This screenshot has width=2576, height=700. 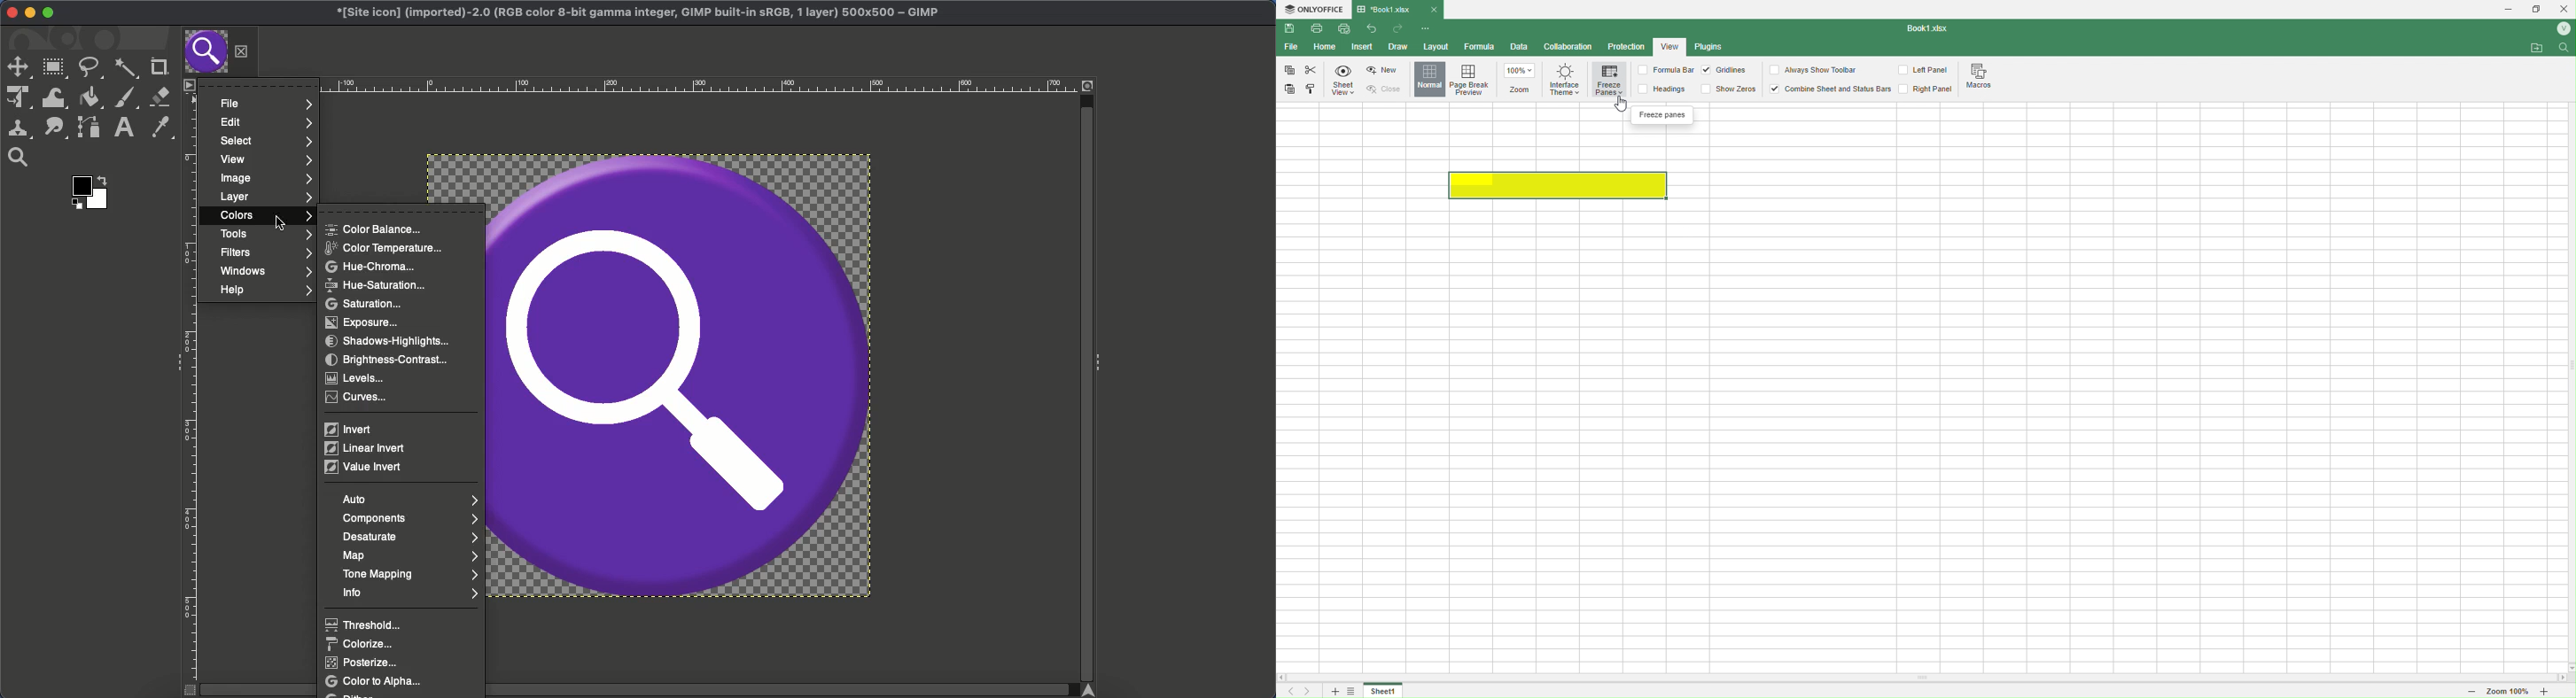 What do you see at coordinates (160, 128) in the screenshot?
I see `Color picker` at bounding box center [160, 128].